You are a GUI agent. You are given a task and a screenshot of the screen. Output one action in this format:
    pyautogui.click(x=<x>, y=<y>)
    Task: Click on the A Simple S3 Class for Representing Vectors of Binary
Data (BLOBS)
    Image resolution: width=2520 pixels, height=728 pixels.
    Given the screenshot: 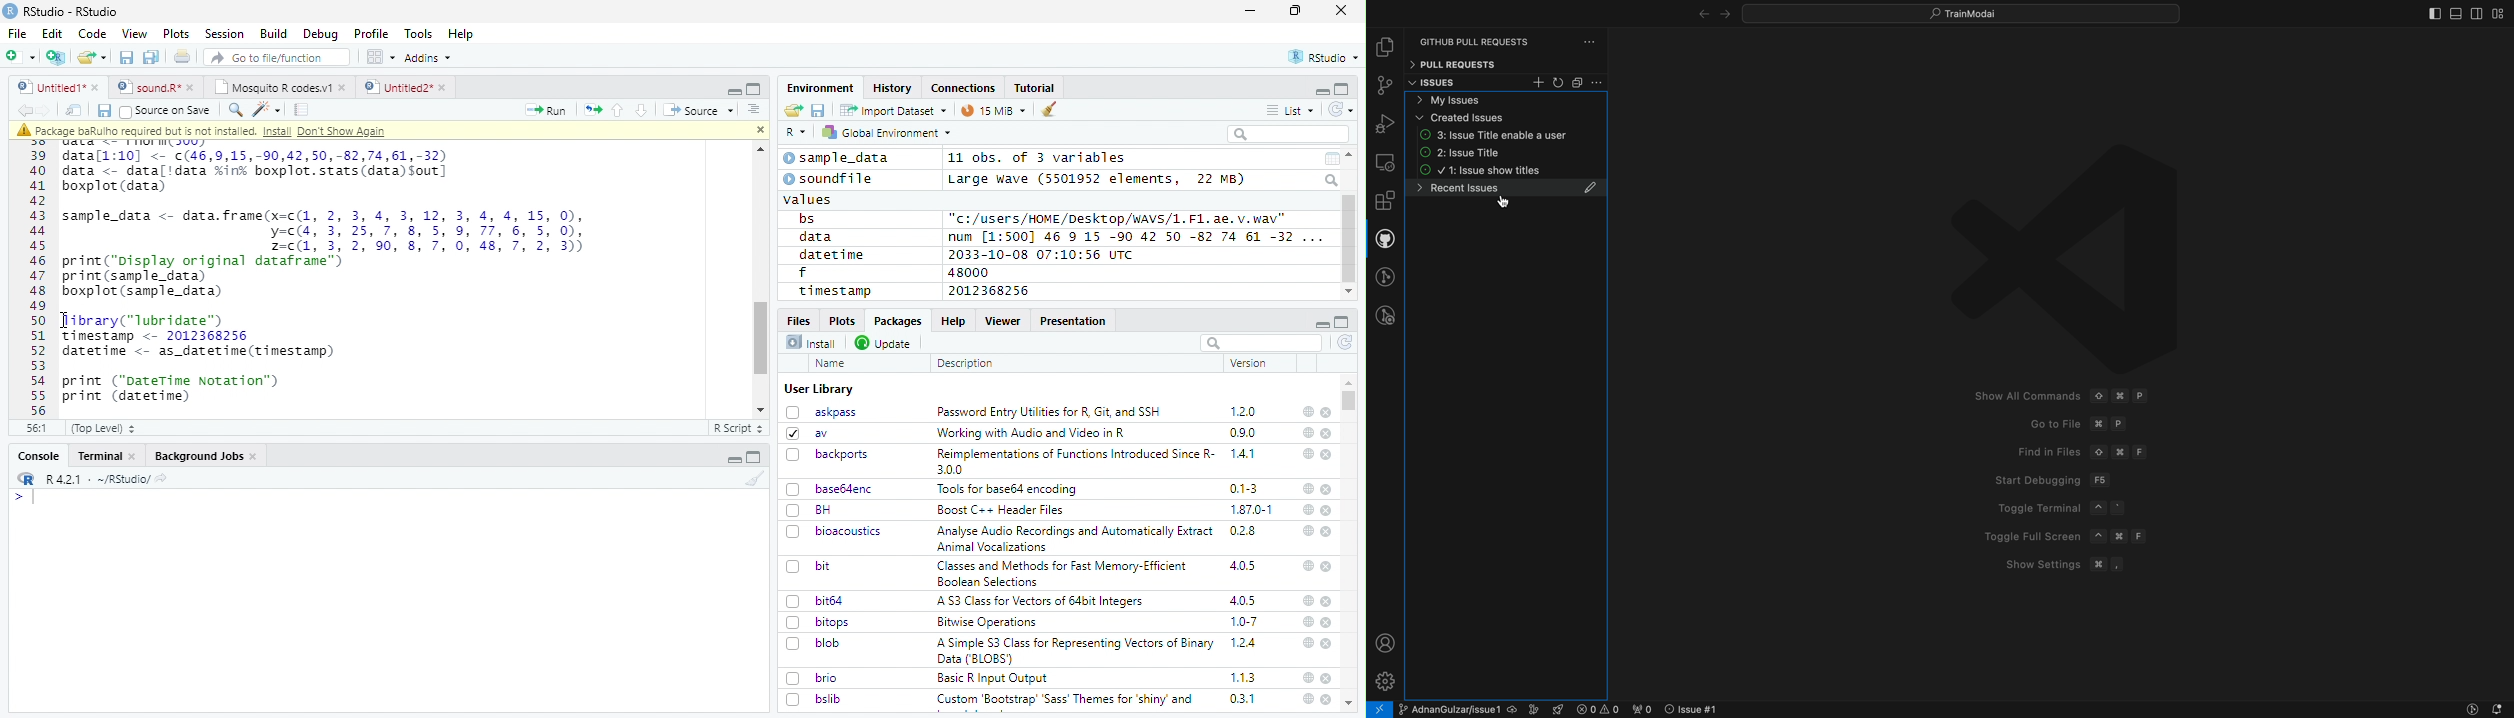 What is the action you would take?
    pyautogui.click(x=1077, y=650)
    